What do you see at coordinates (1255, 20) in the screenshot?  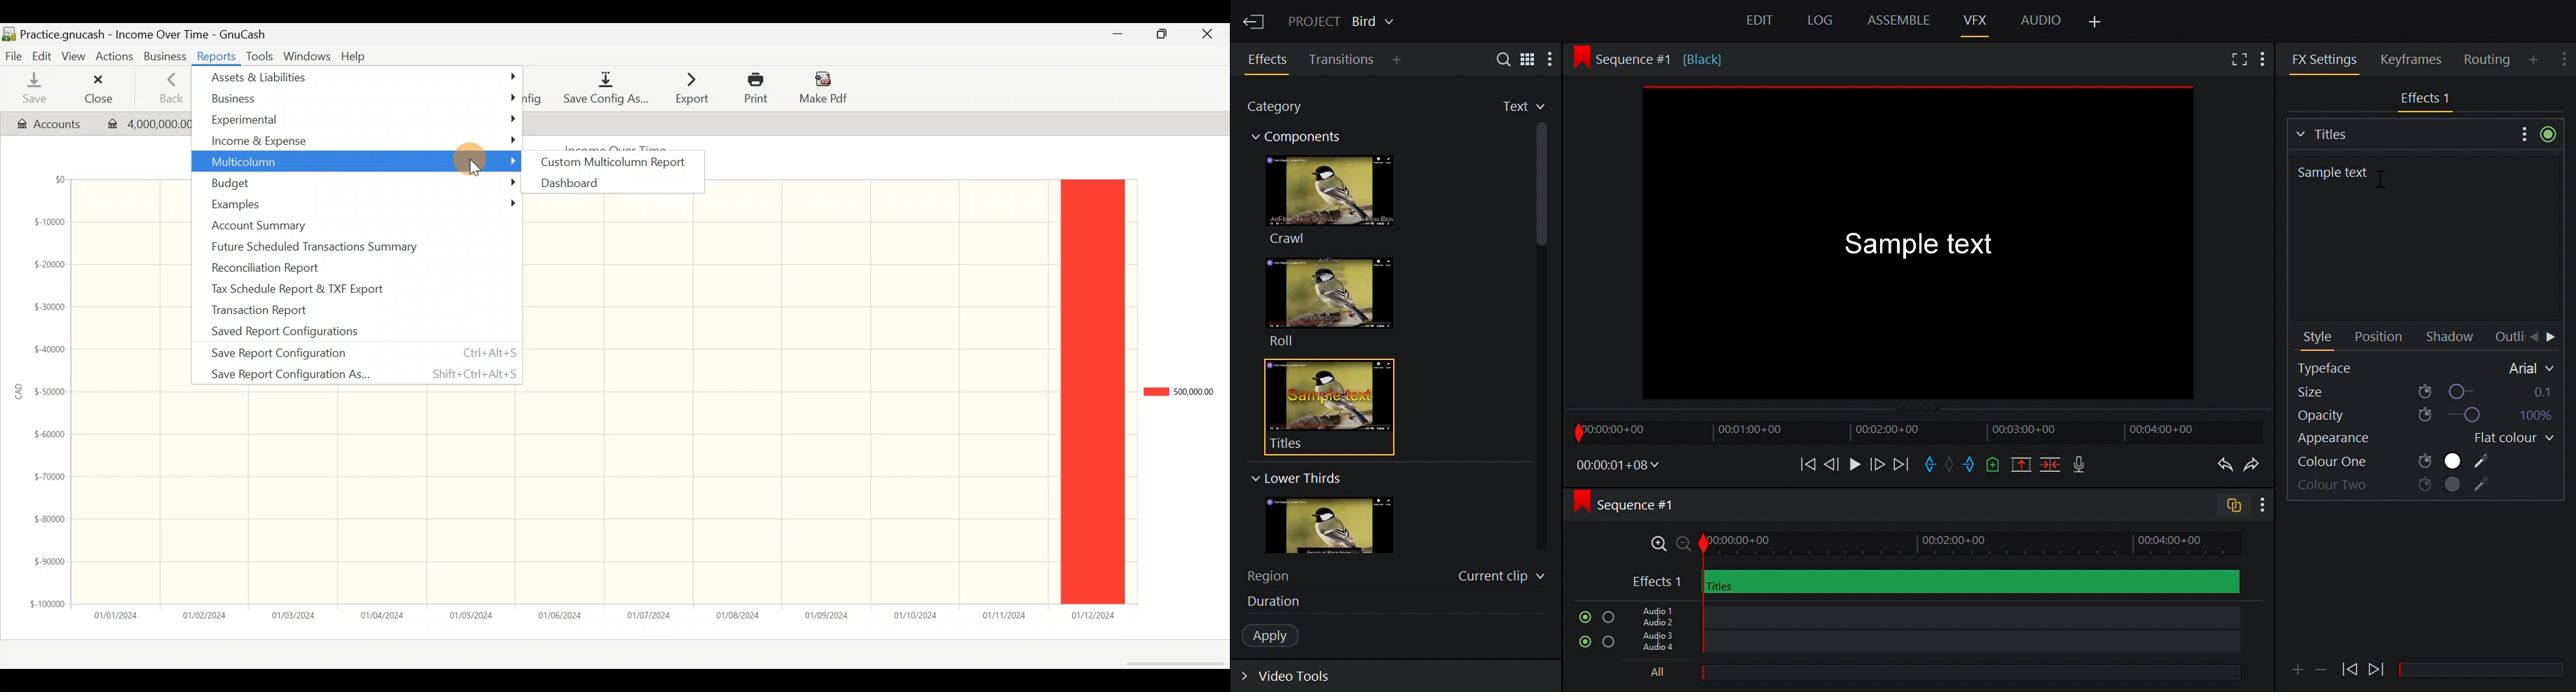 I see `Exit Current Project` at bounding box center [1255, 20].